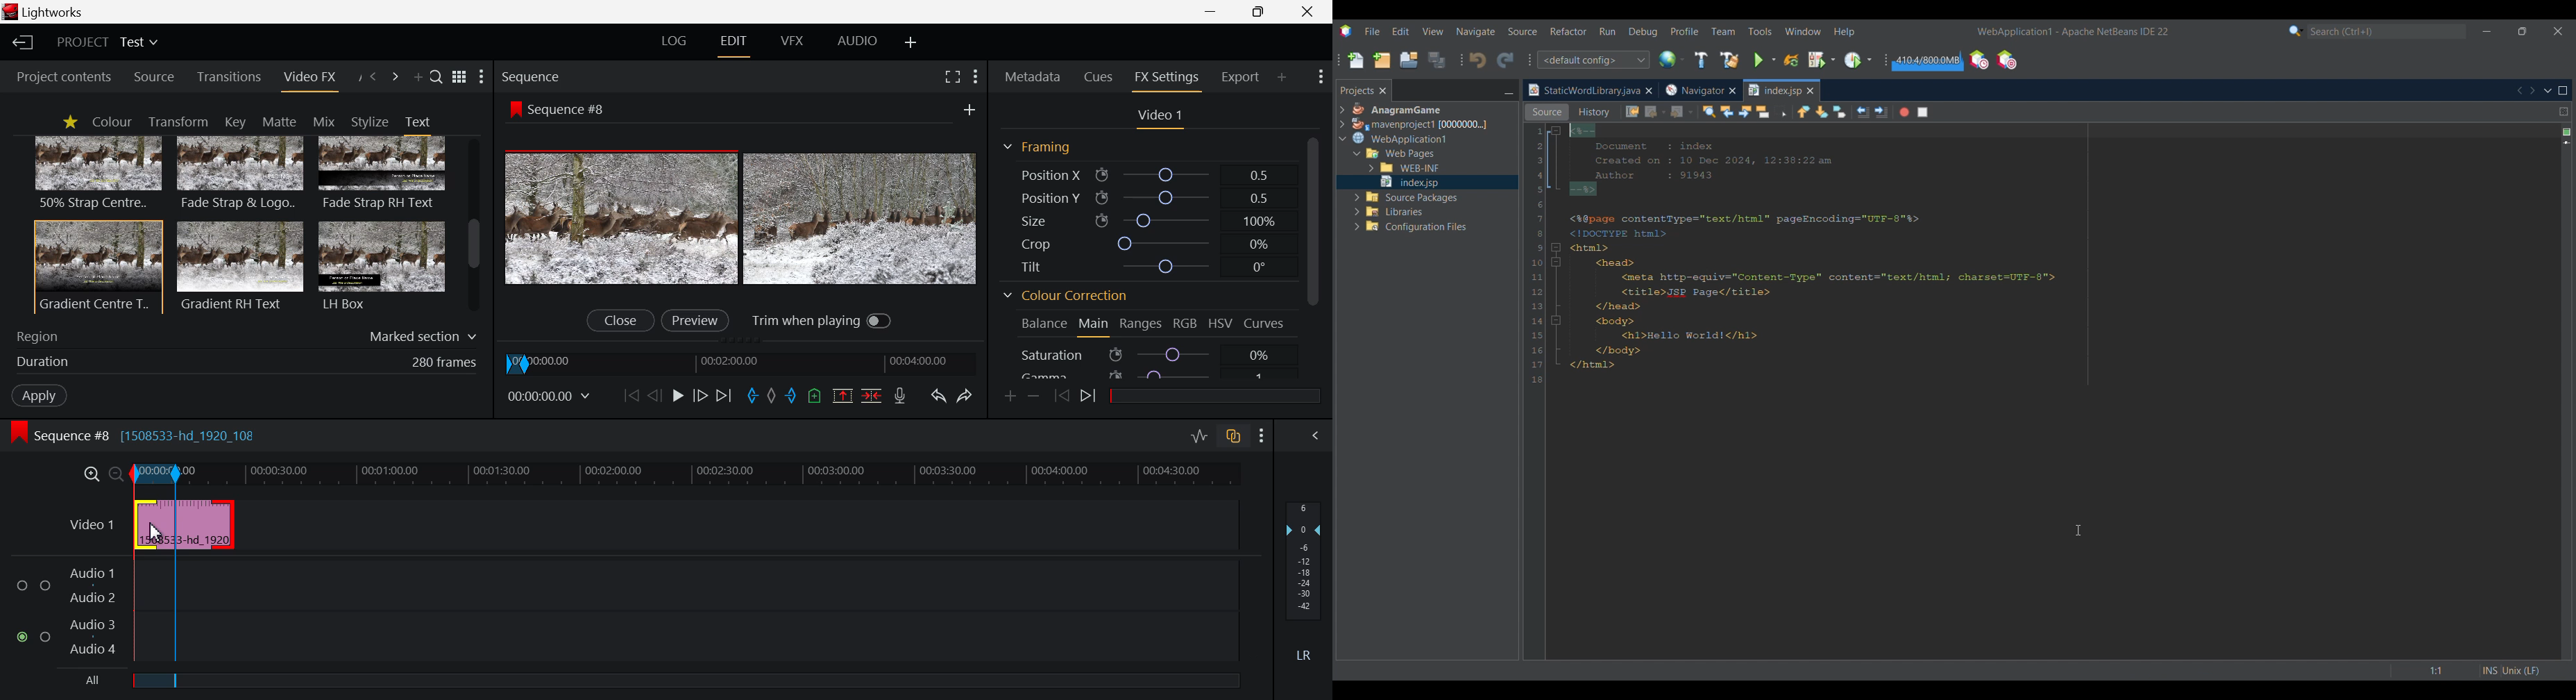  Describe the element at coordinates (1213, 12) in the screenshot. I see `Restore Down` at that location.